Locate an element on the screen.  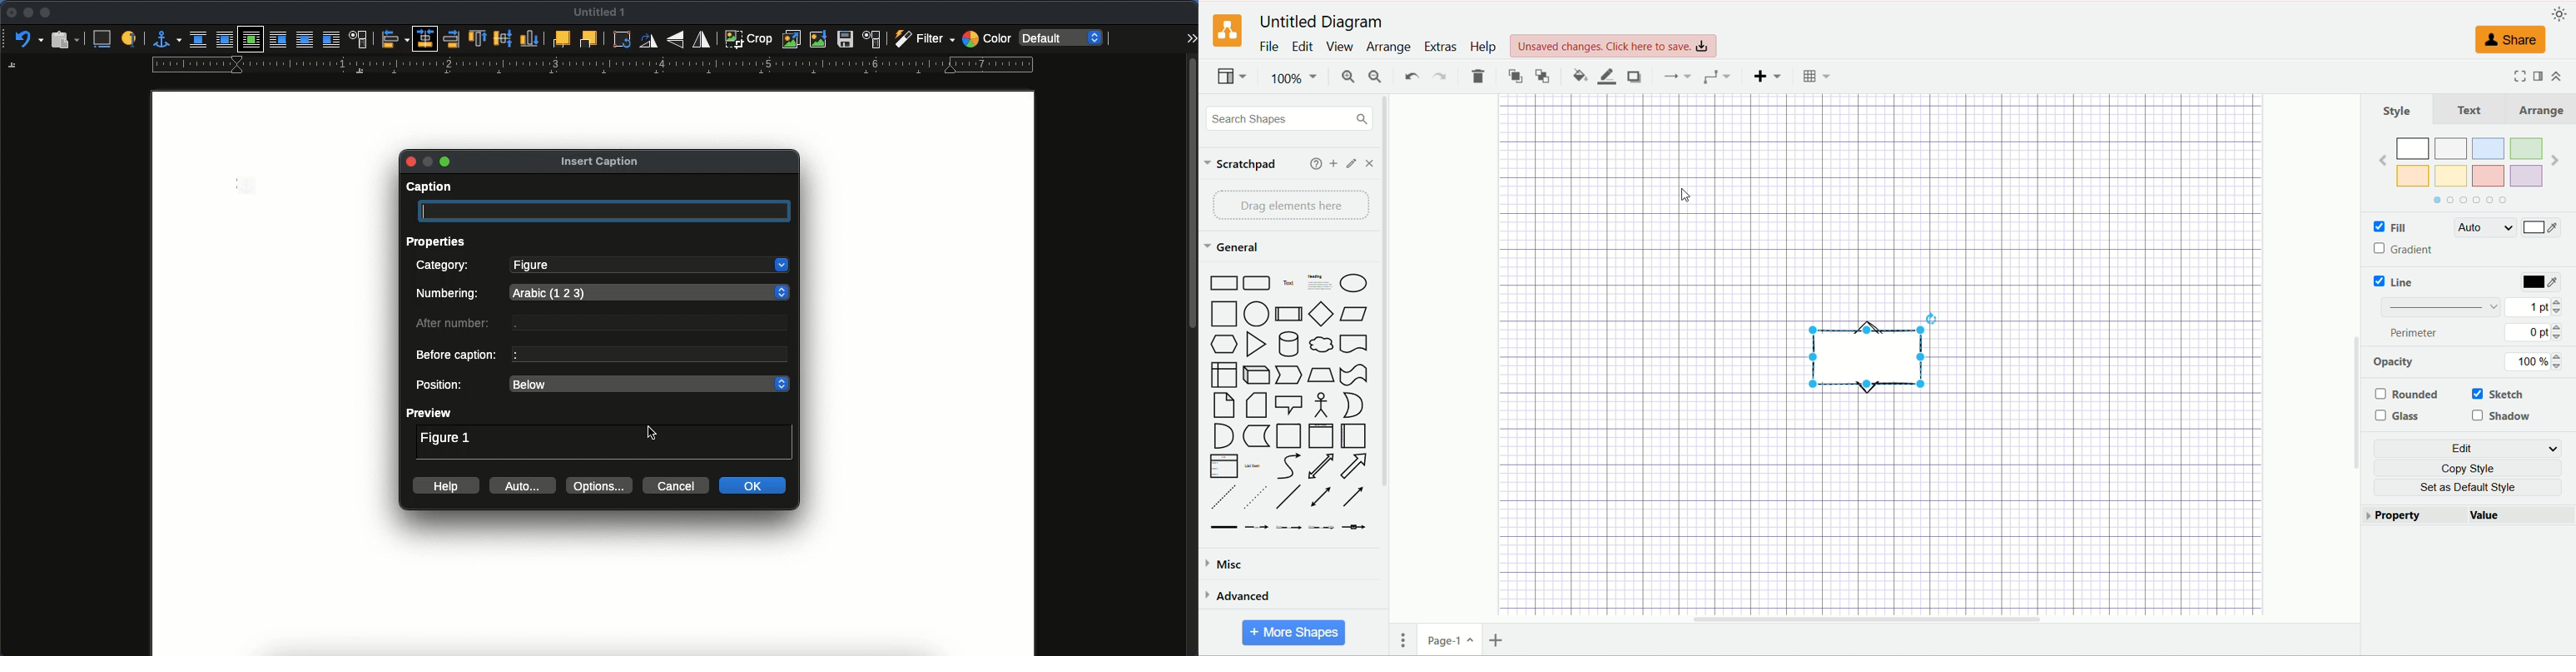
filter is located at coordinates (922, 39).